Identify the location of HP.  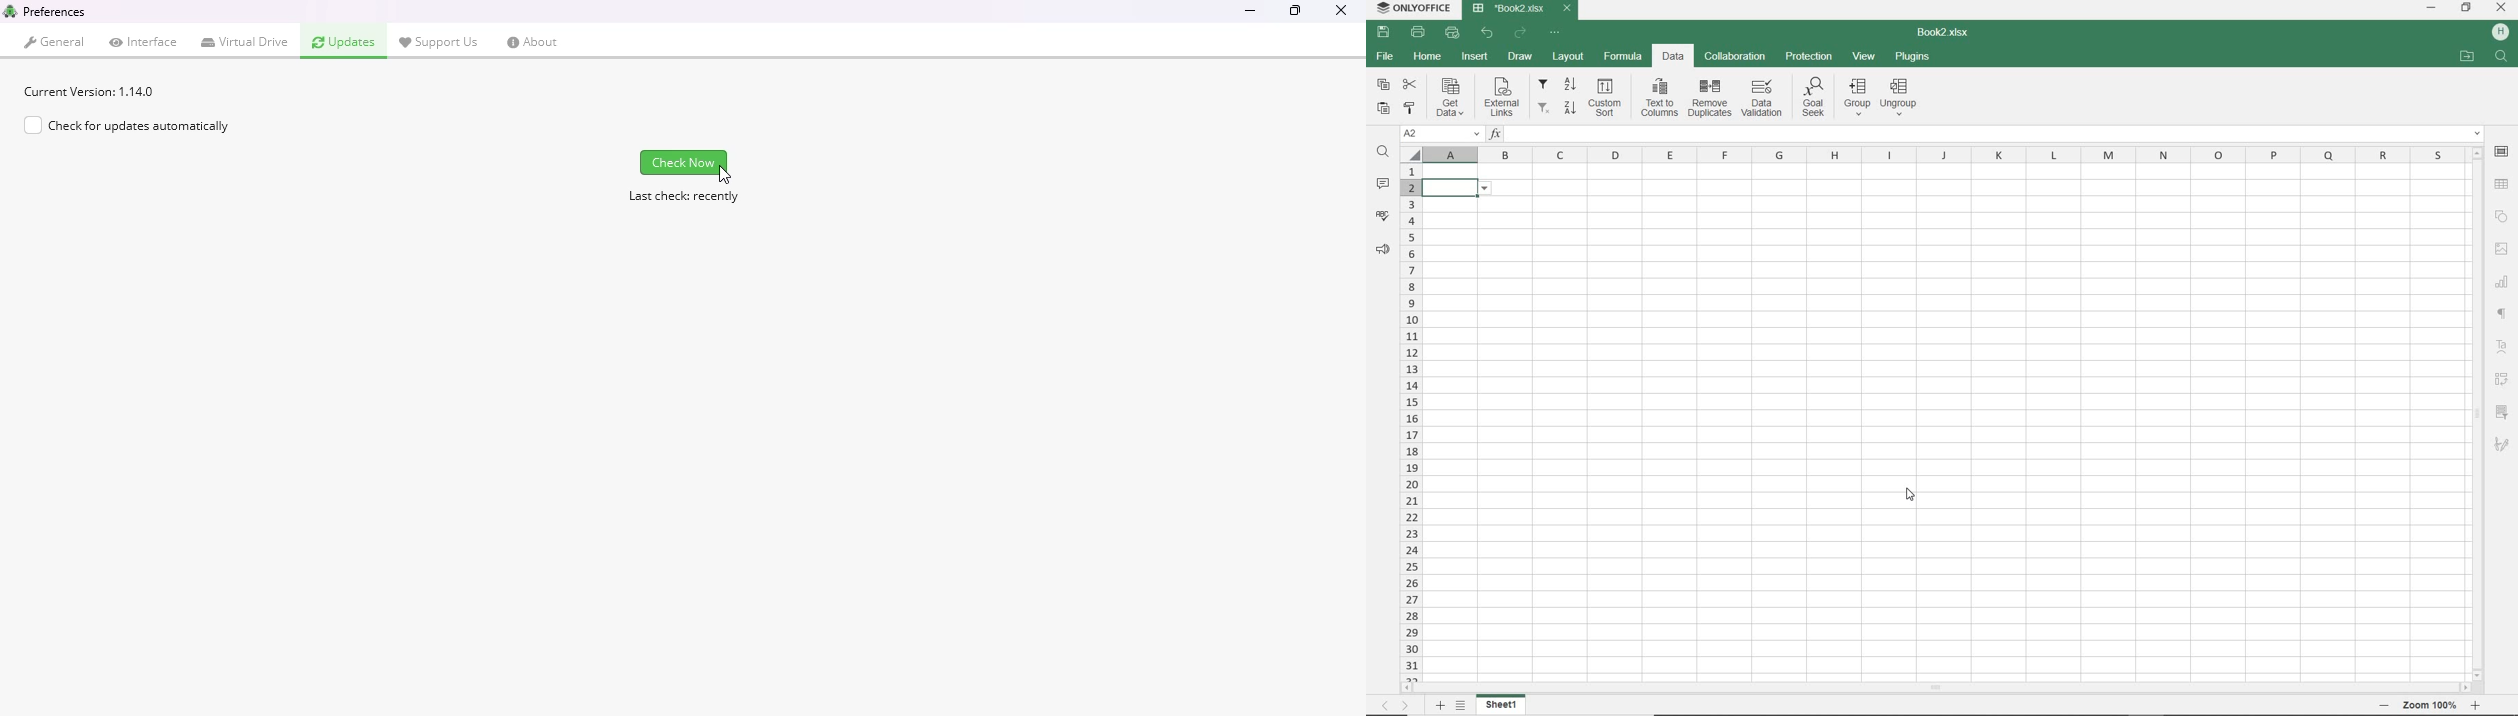
(2501, 33).